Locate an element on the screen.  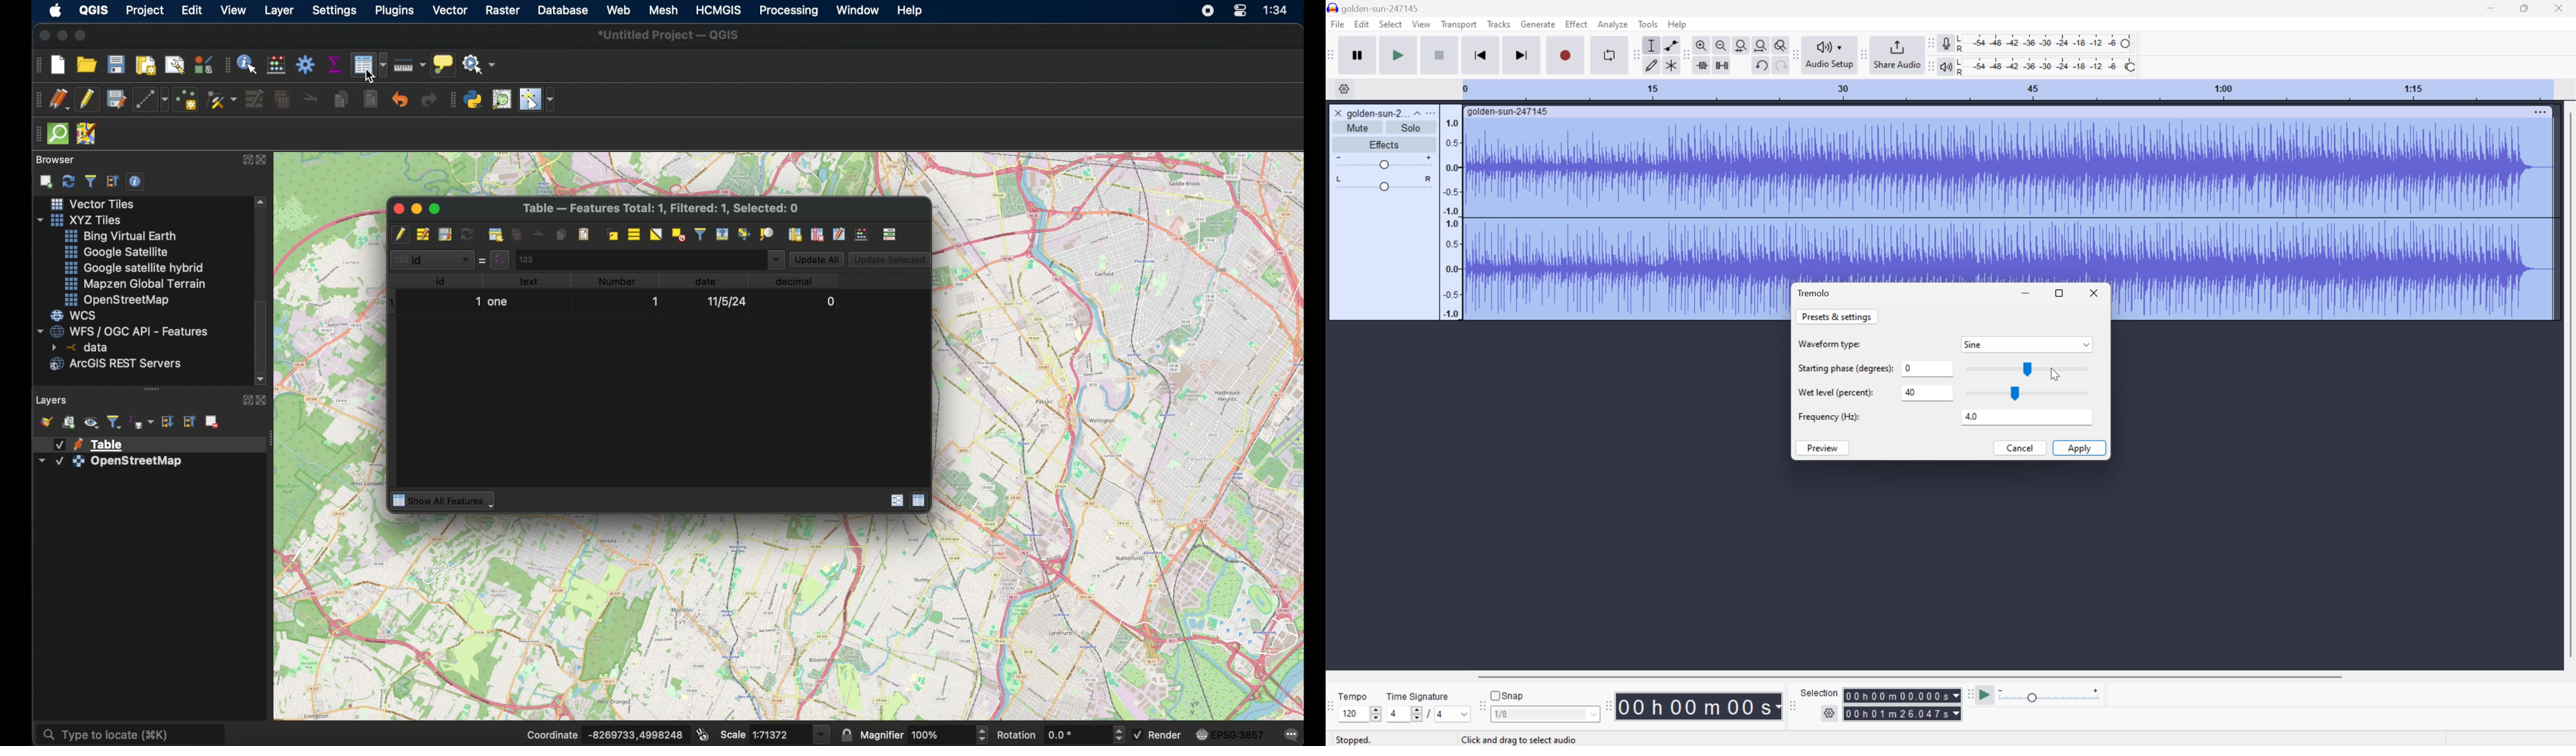
Preview is located at coordinates (1822, 449).